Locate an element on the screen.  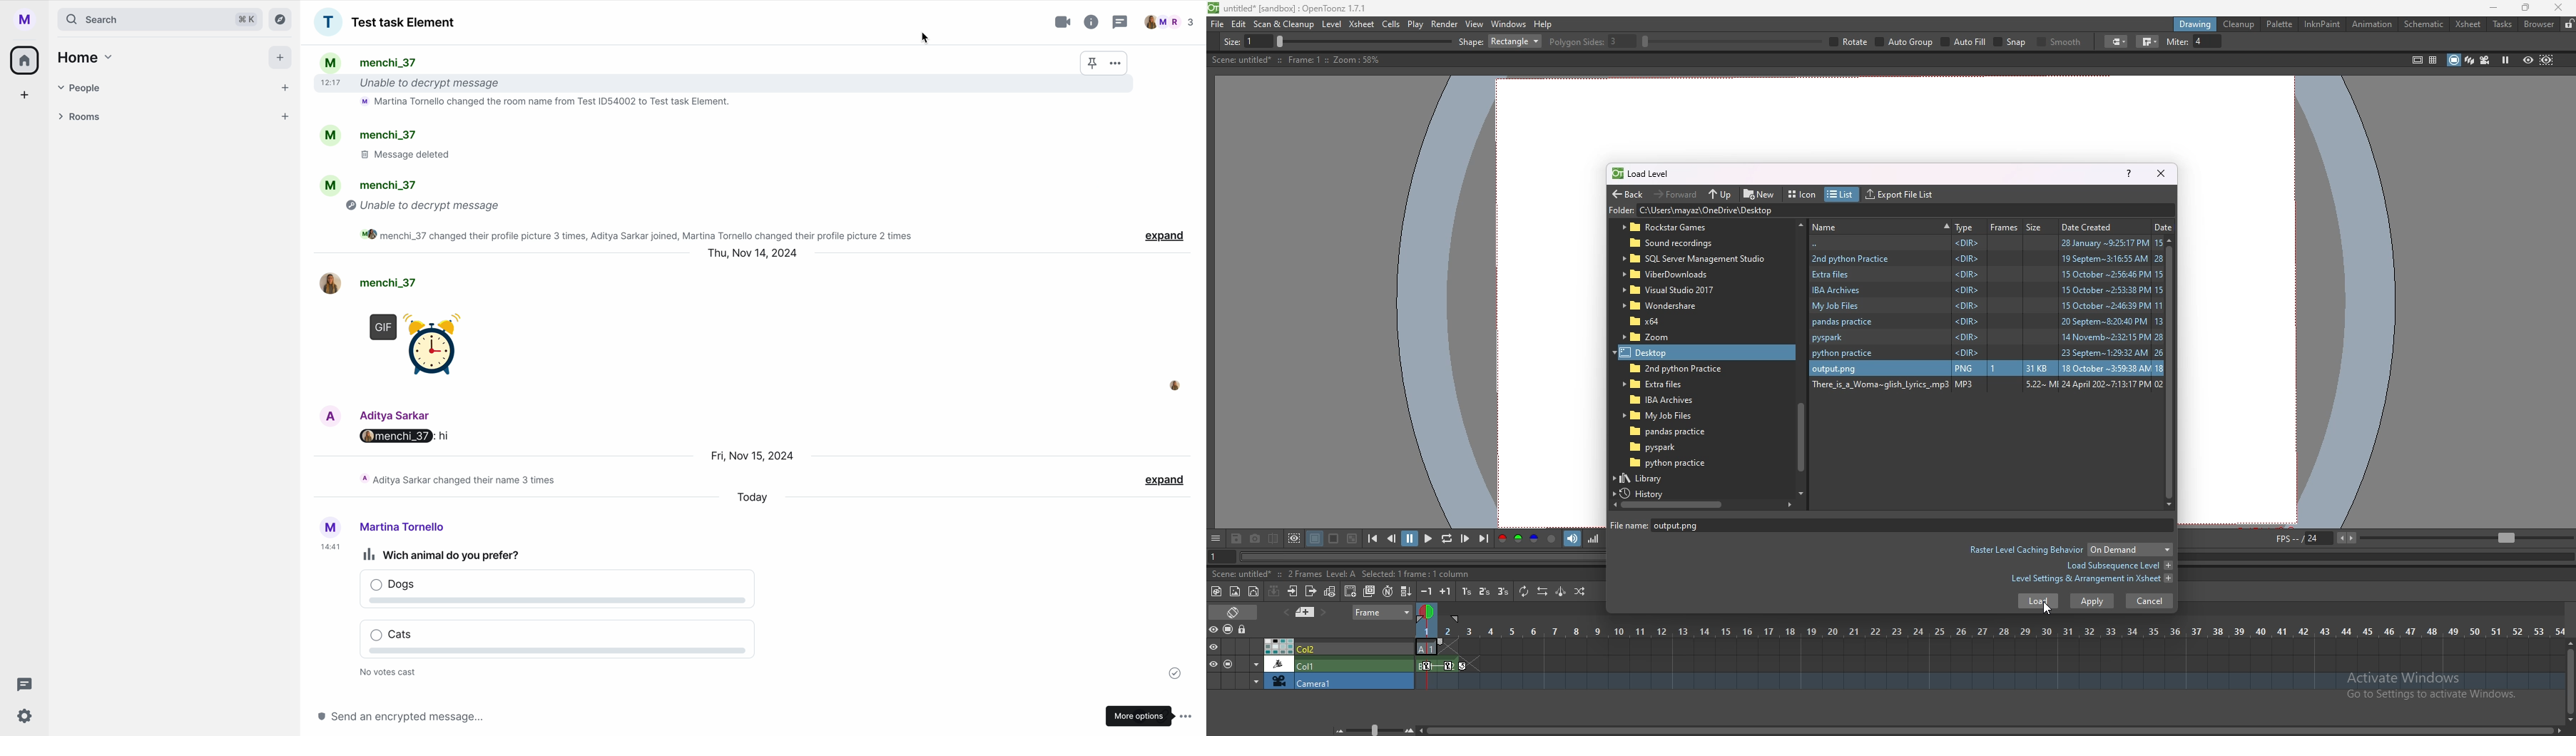
Wich animal do you prefer? is located at coordinates (444, 555).